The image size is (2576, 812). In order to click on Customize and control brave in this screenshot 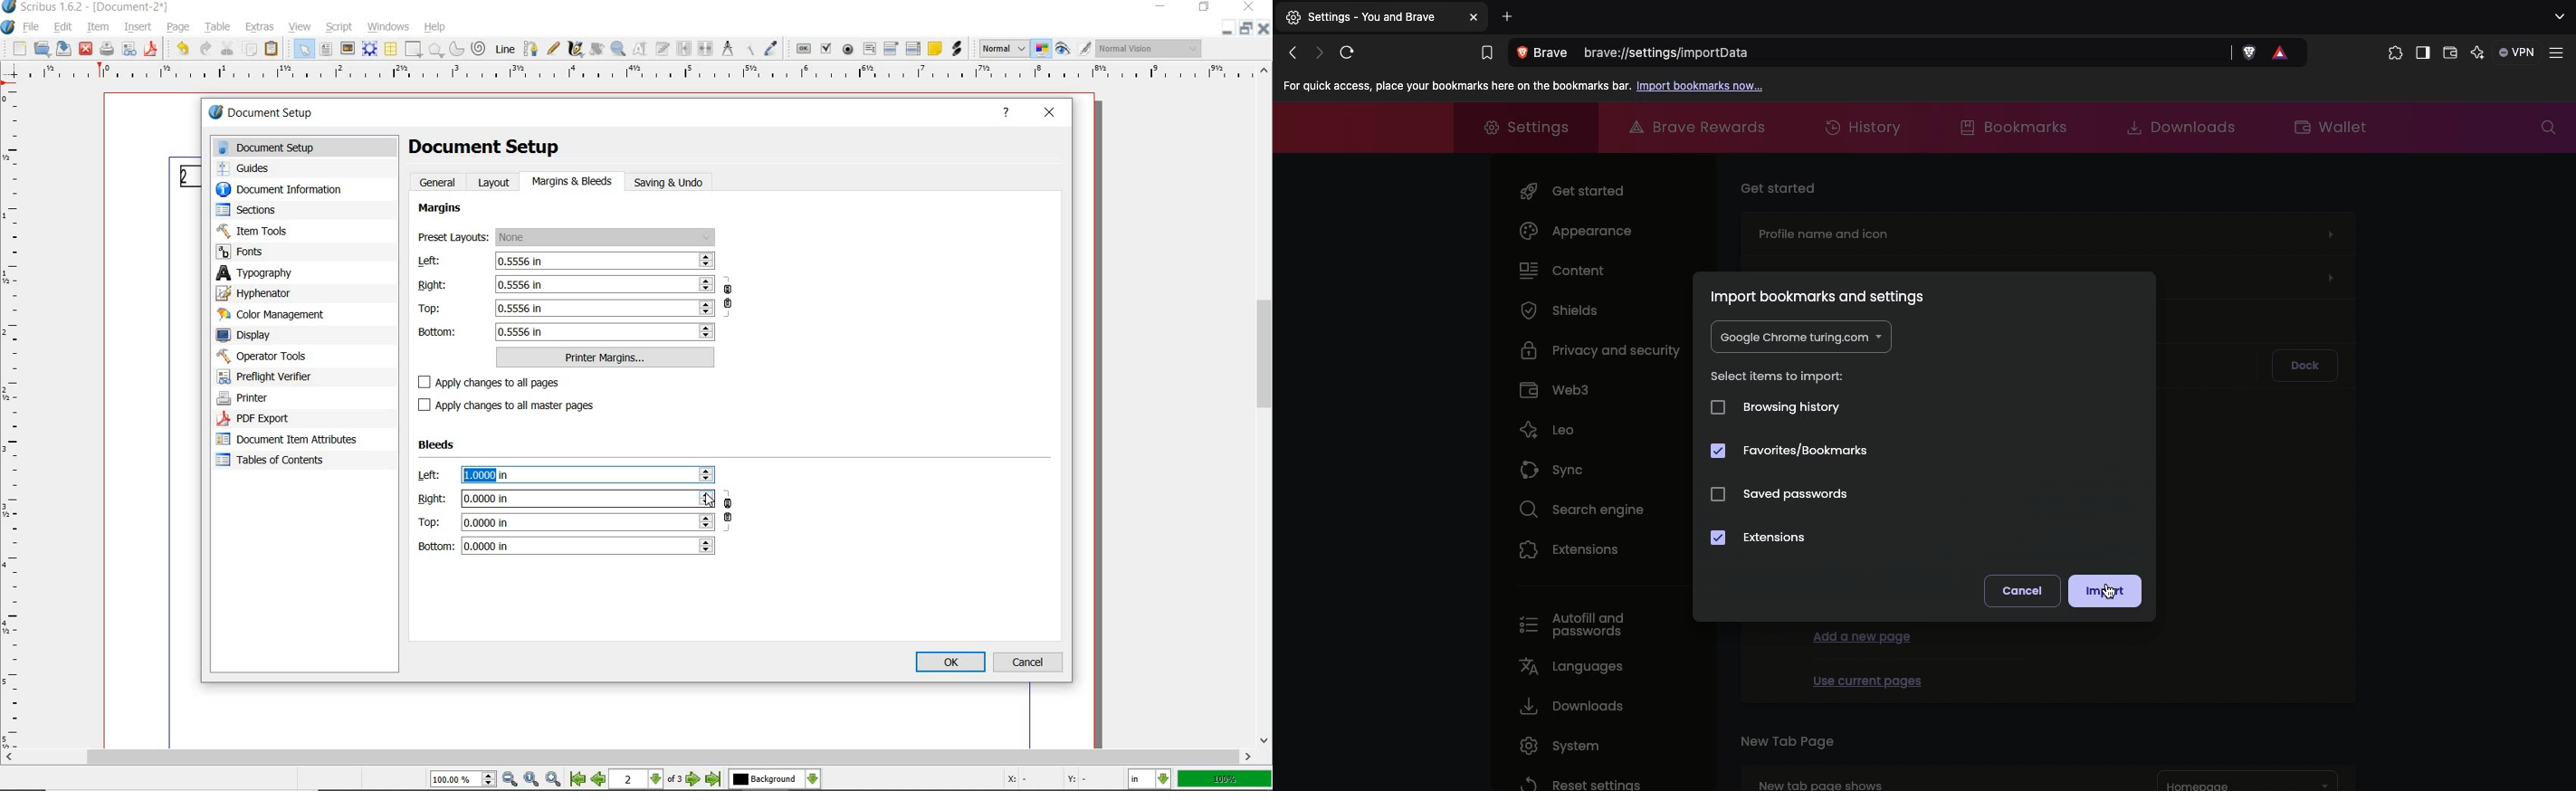, I will do `click(2560, 53)`.